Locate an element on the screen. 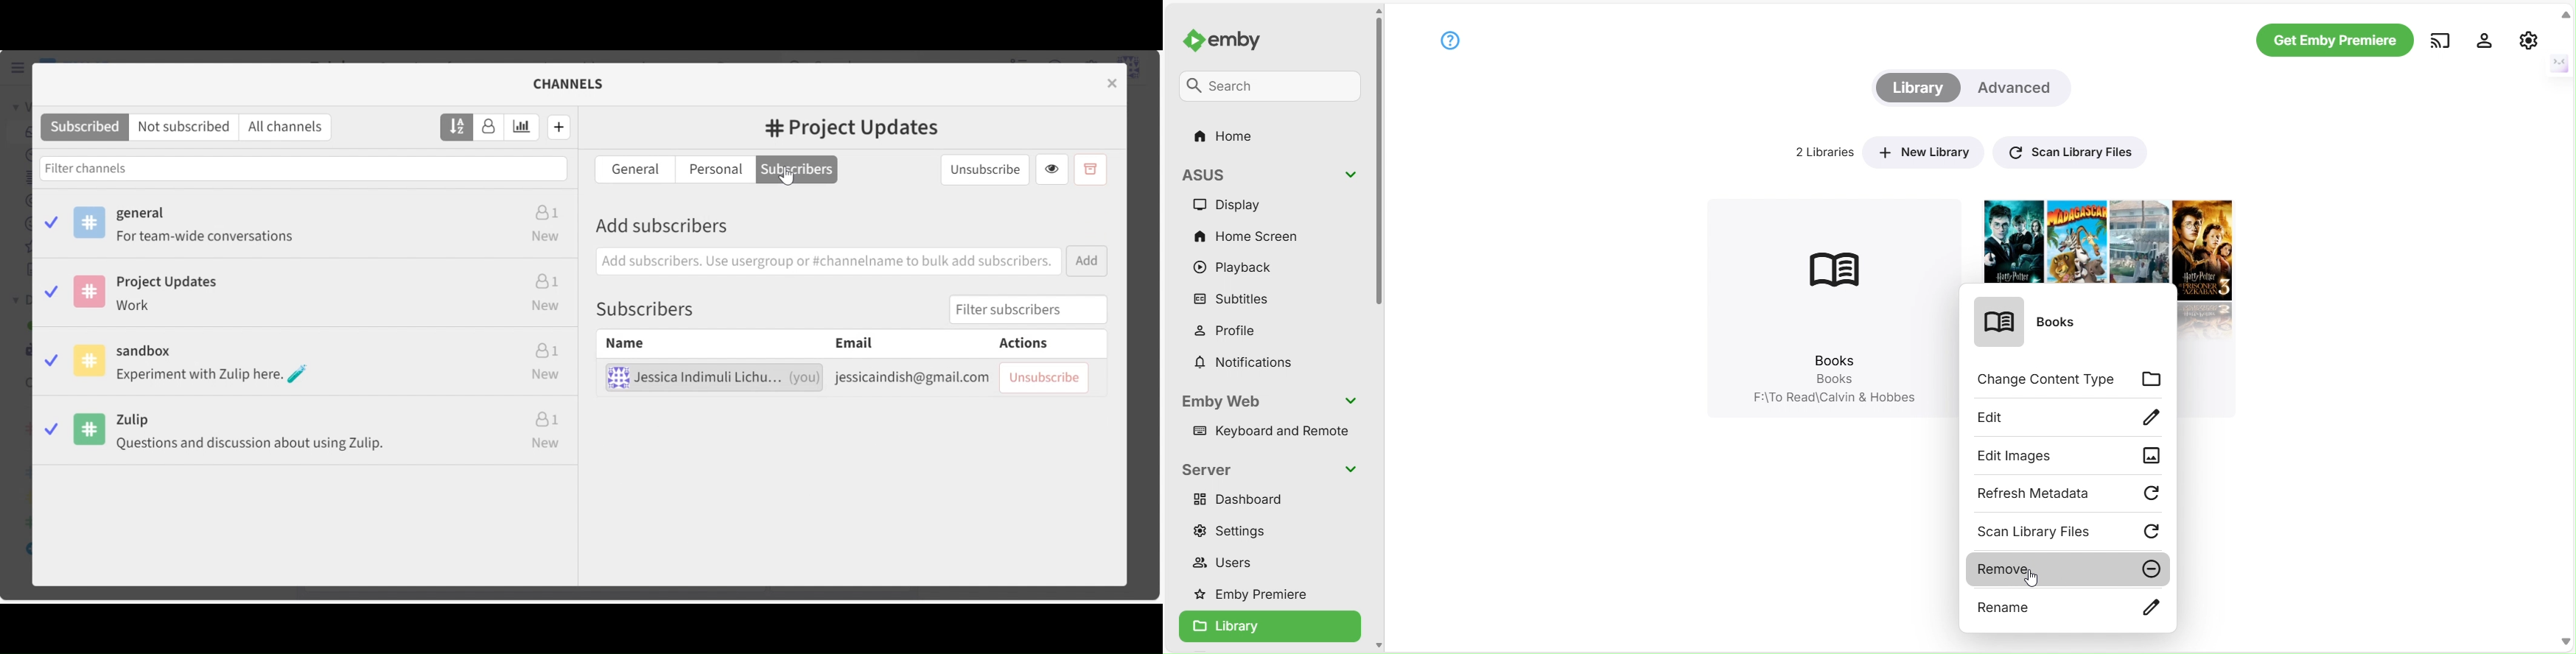  Cursor is located at coordinates (790, 179).